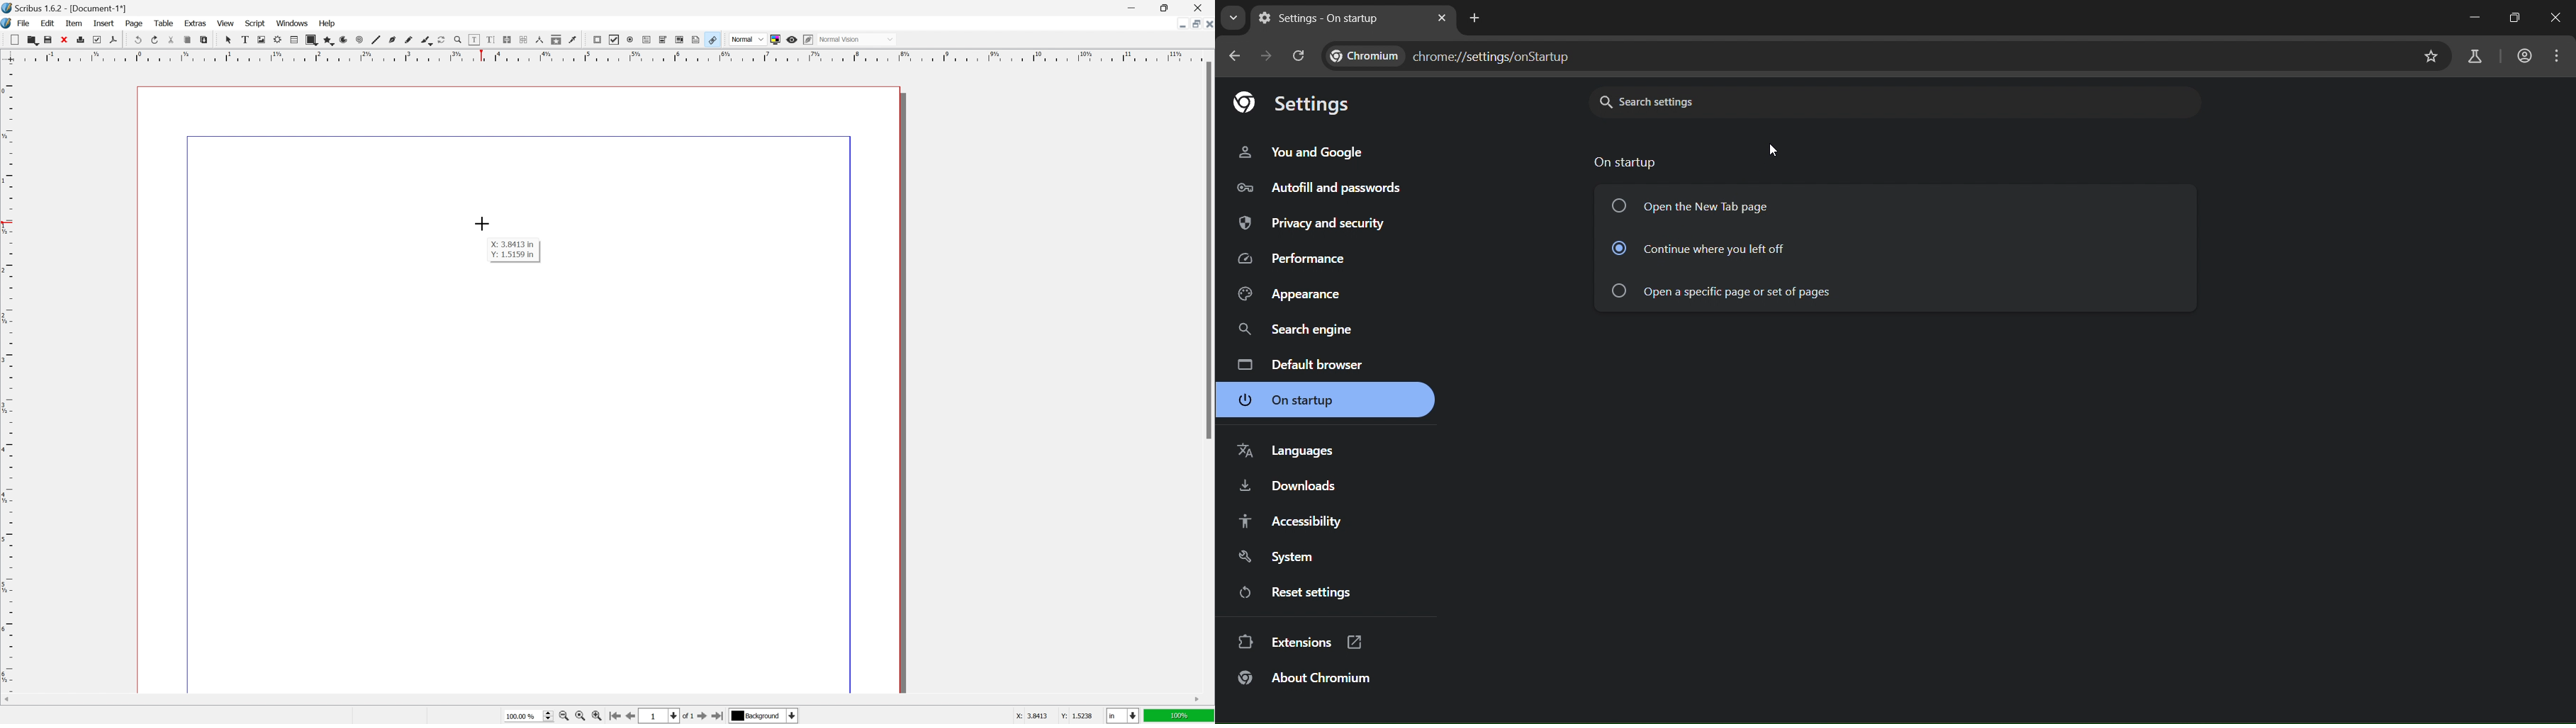 The width and height of the screenshot is (2576, 728). What do you see at coordinates (294, 40) in the screenshot?
I see `table` at bounding box center [294, 40].